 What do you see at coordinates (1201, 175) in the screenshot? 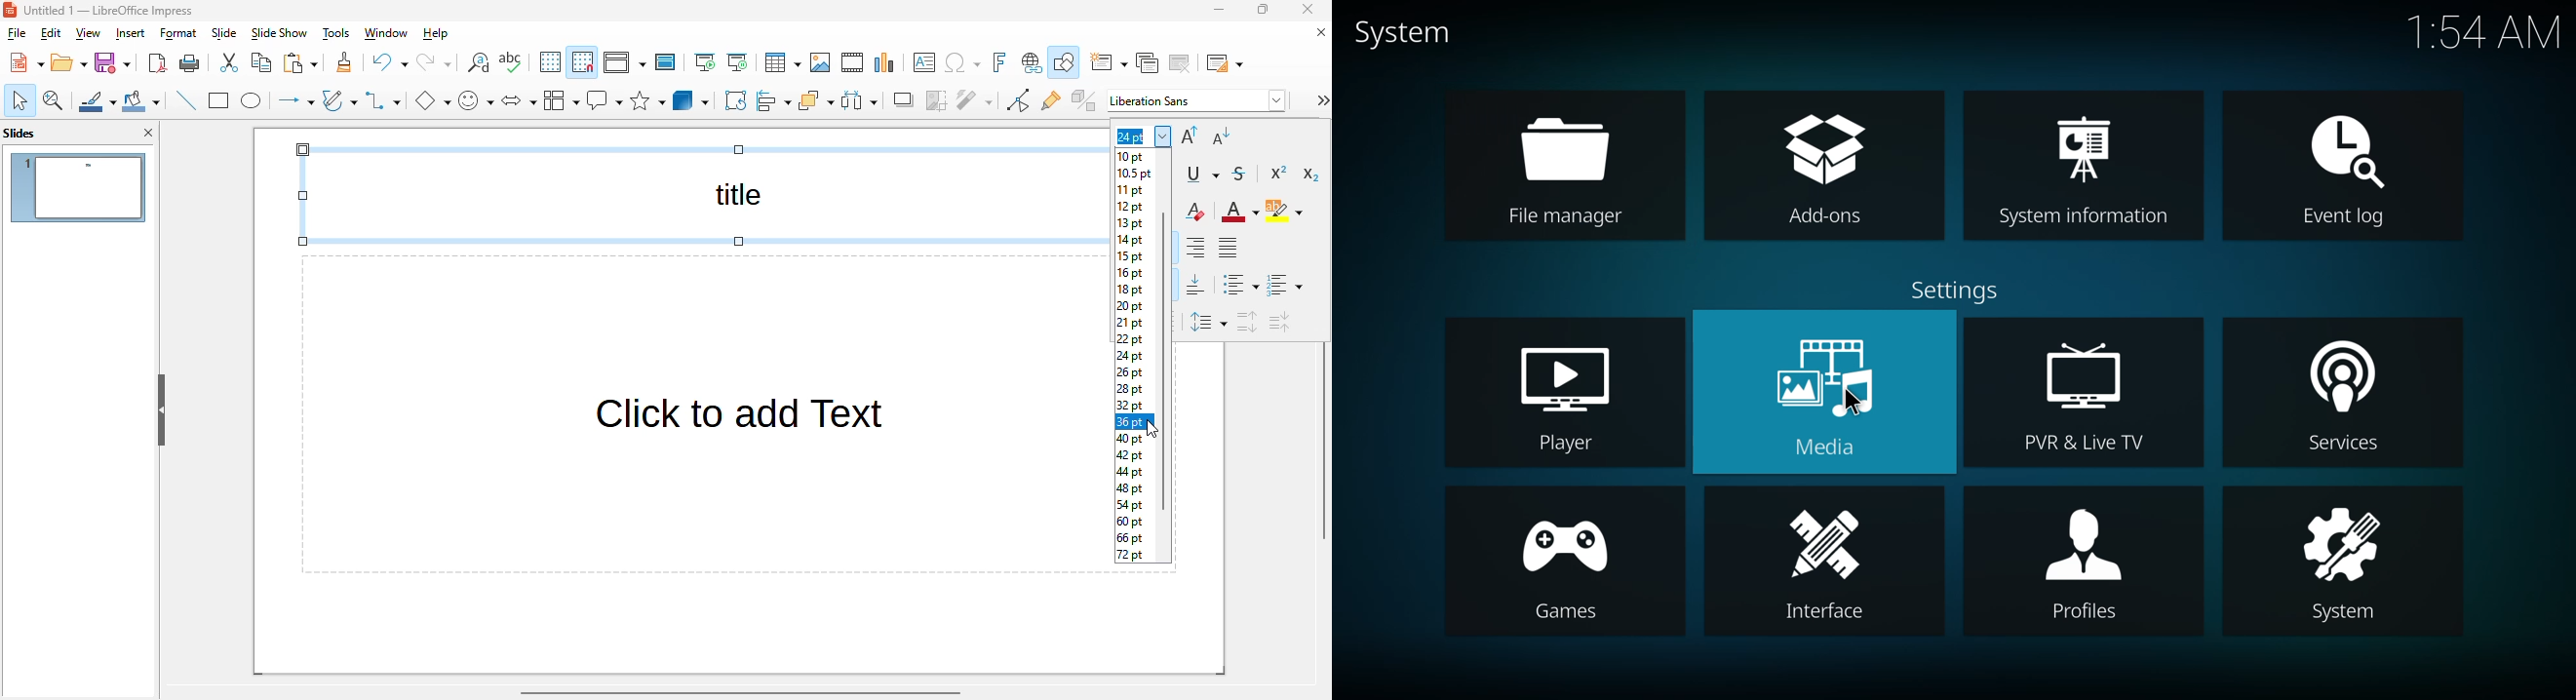
I see `underline` at bounding box center [1201, 175].